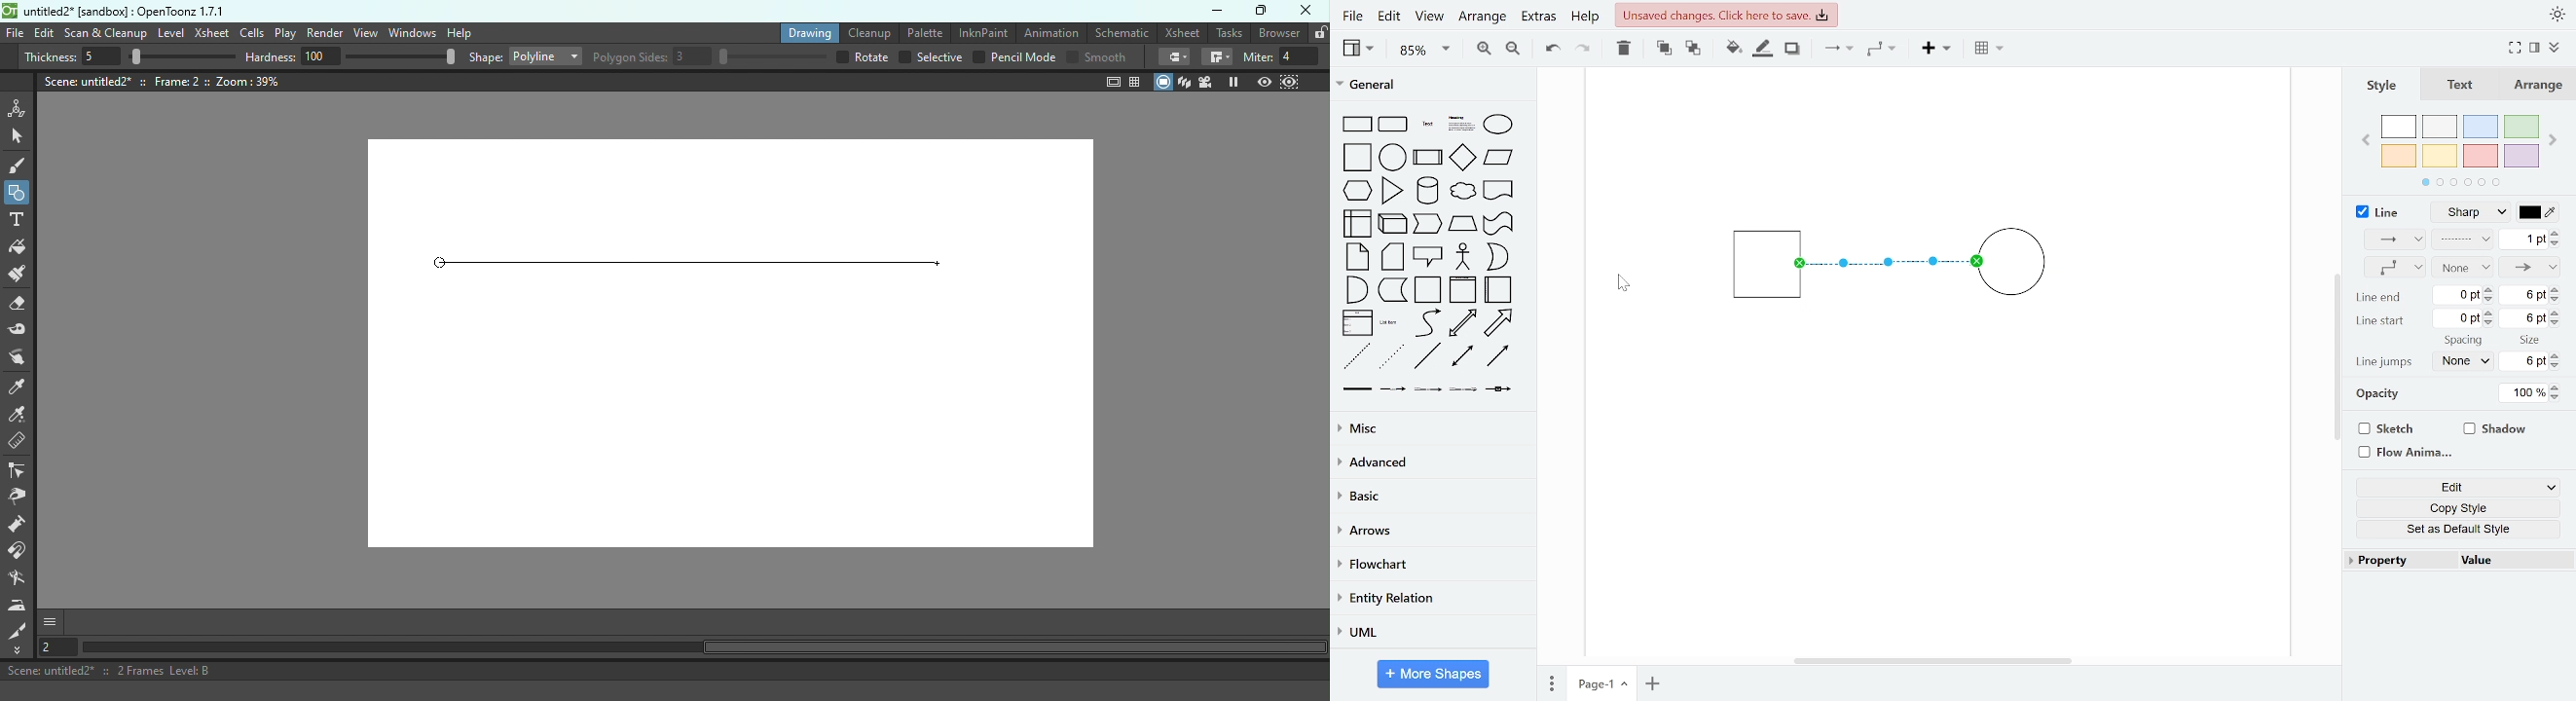  I want to click on waypoints, so click(2394, 268).